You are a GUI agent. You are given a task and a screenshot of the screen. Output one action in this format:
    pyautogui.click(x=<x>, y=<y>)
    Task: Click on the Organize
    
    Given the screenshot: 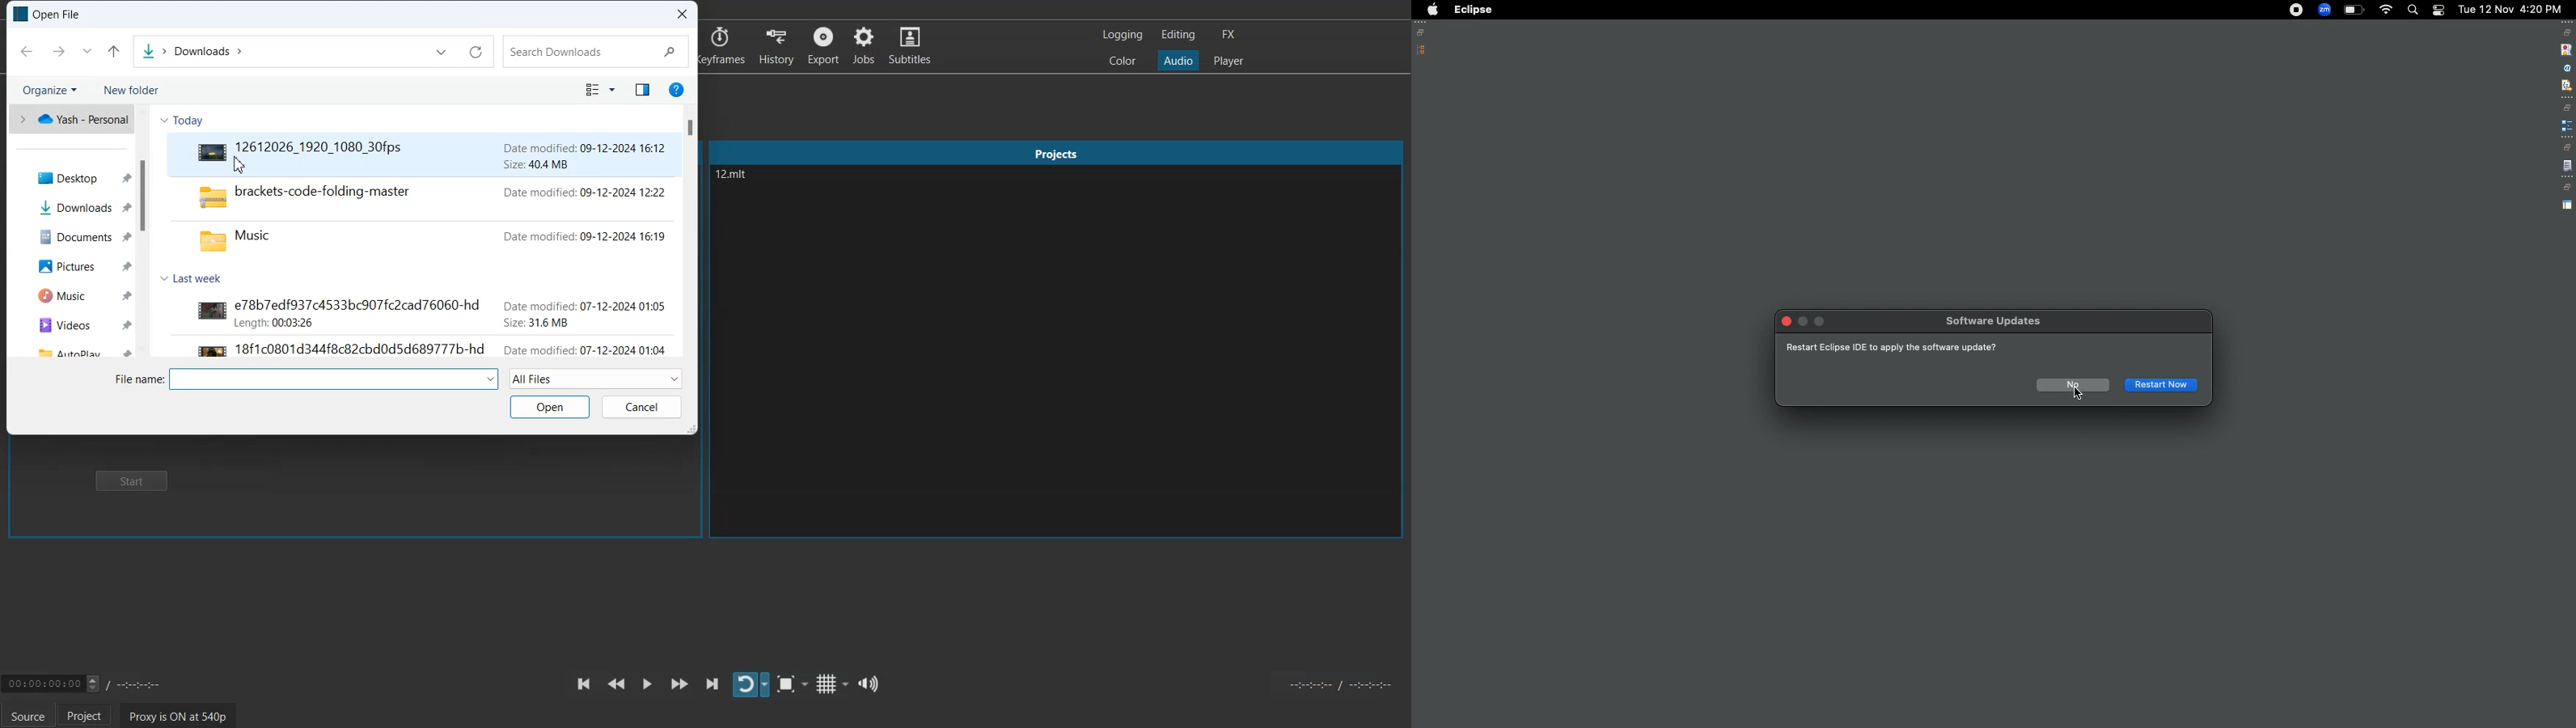 What is the action you would take?
    pyautogui.click(x=49, y=90)
    